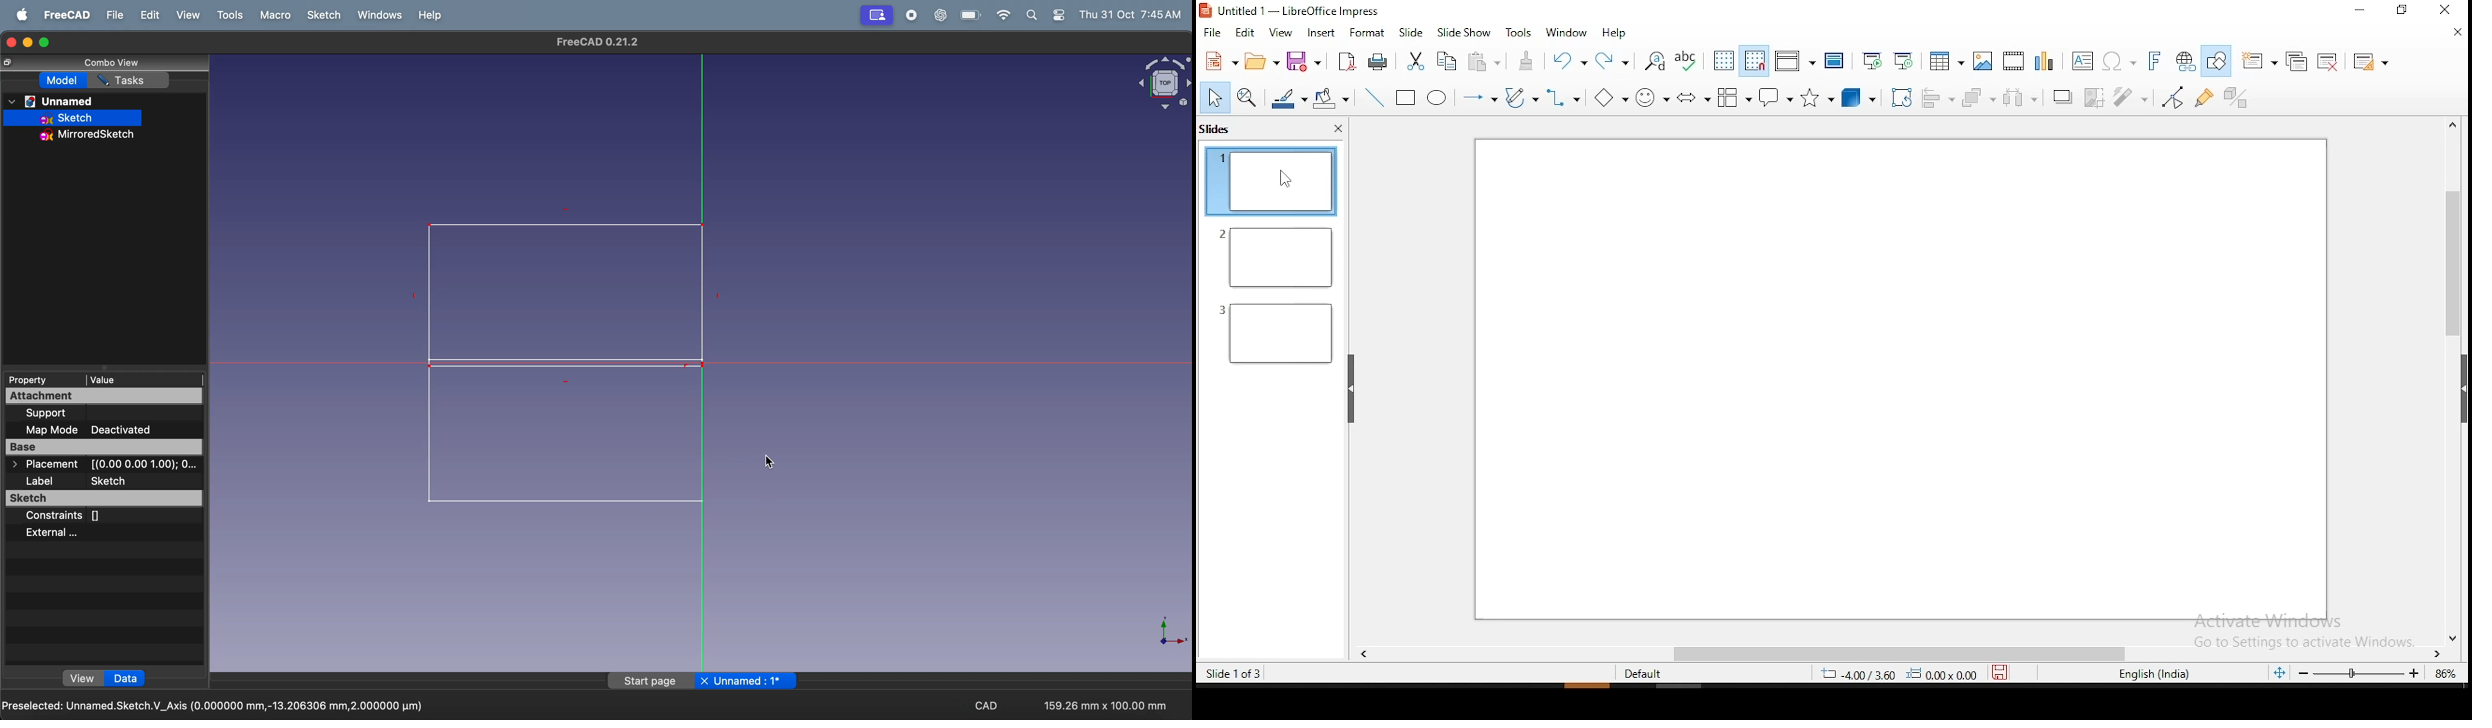 Image resolution: width=2492 pixels, height=728 pixels. Describe the element at coordinates (2013, 60) in the screenshot. I see `insert video` at that location.